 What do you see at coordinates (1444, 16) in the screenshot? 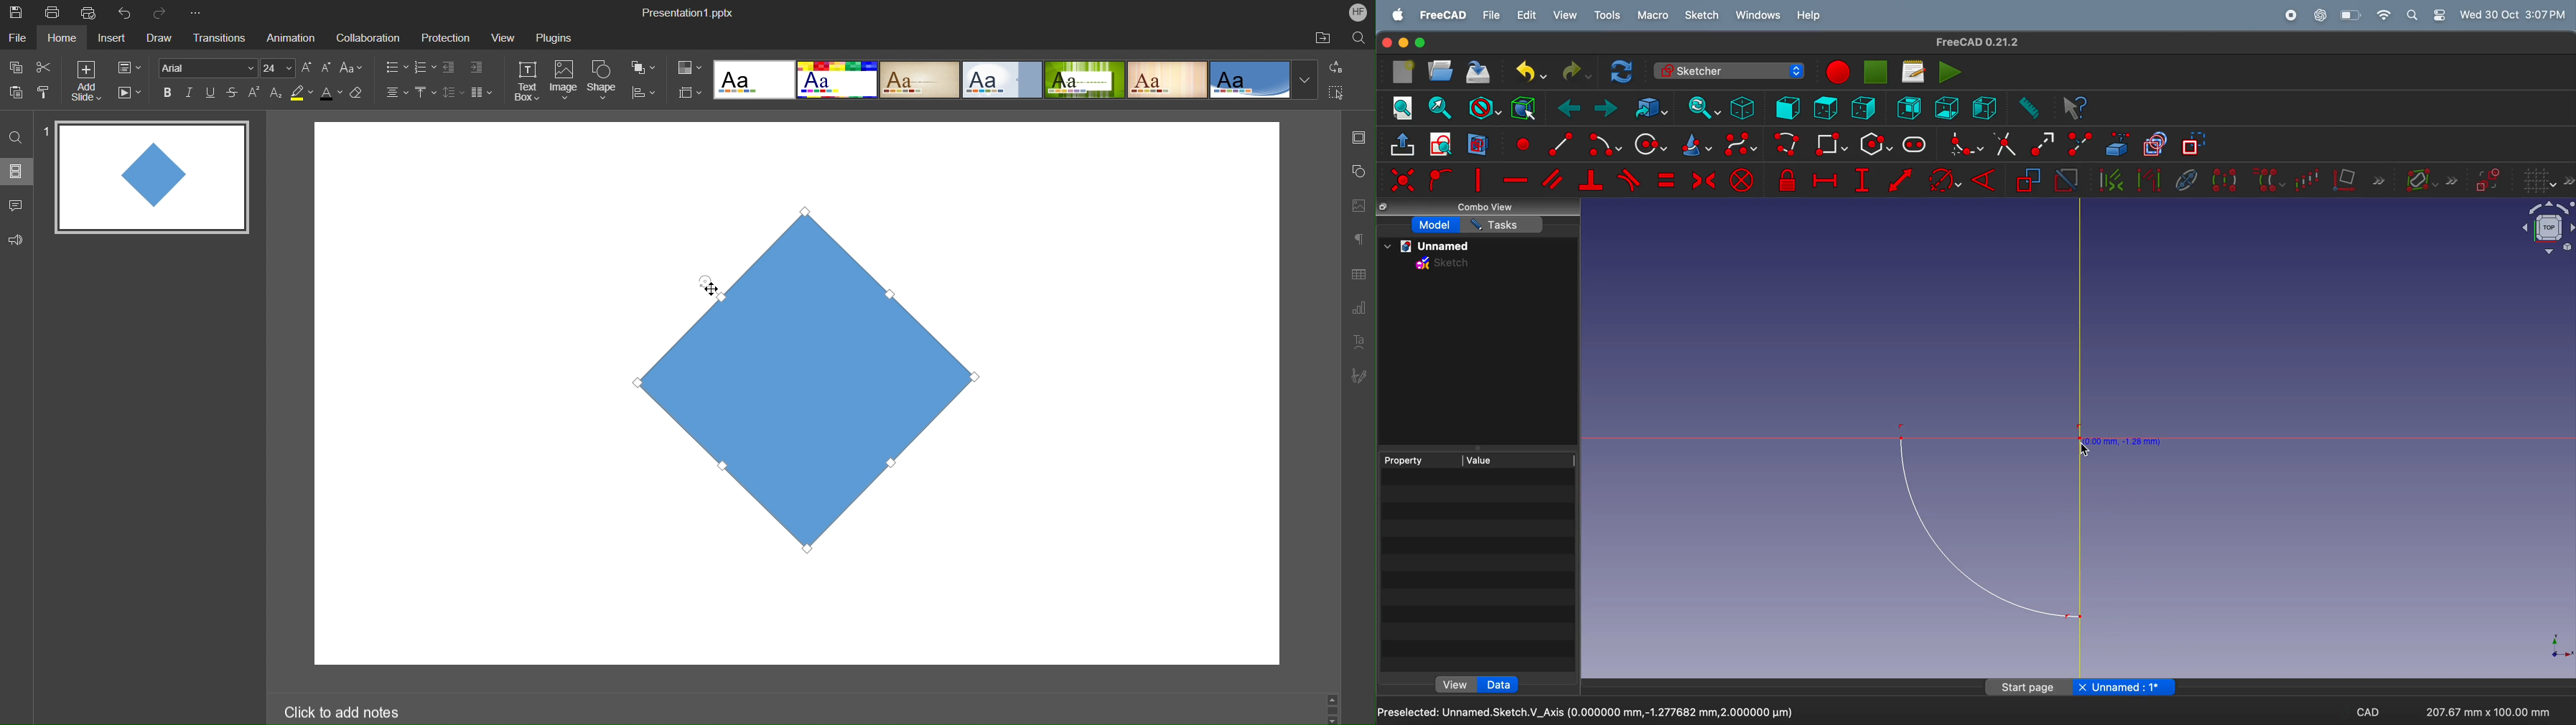
I see `freeCad` at bounding box center [1444, 16].